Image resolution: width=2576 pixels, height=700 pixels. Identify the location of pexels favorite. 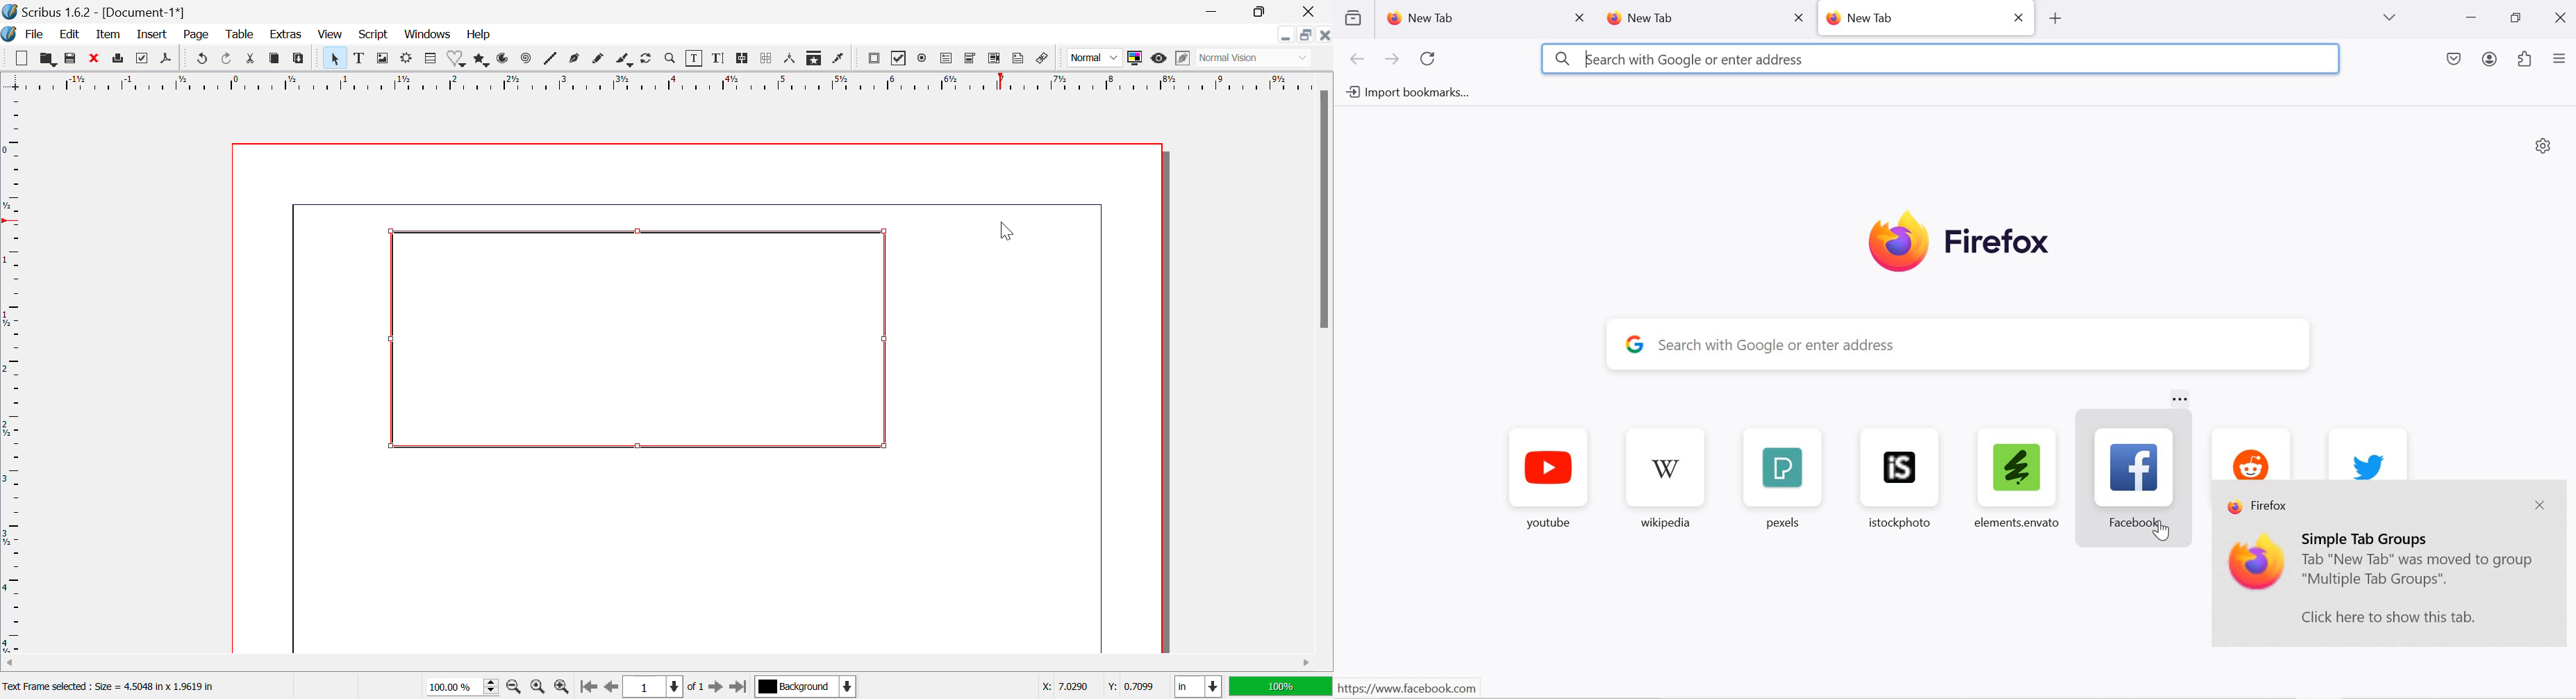
(1780, 480).